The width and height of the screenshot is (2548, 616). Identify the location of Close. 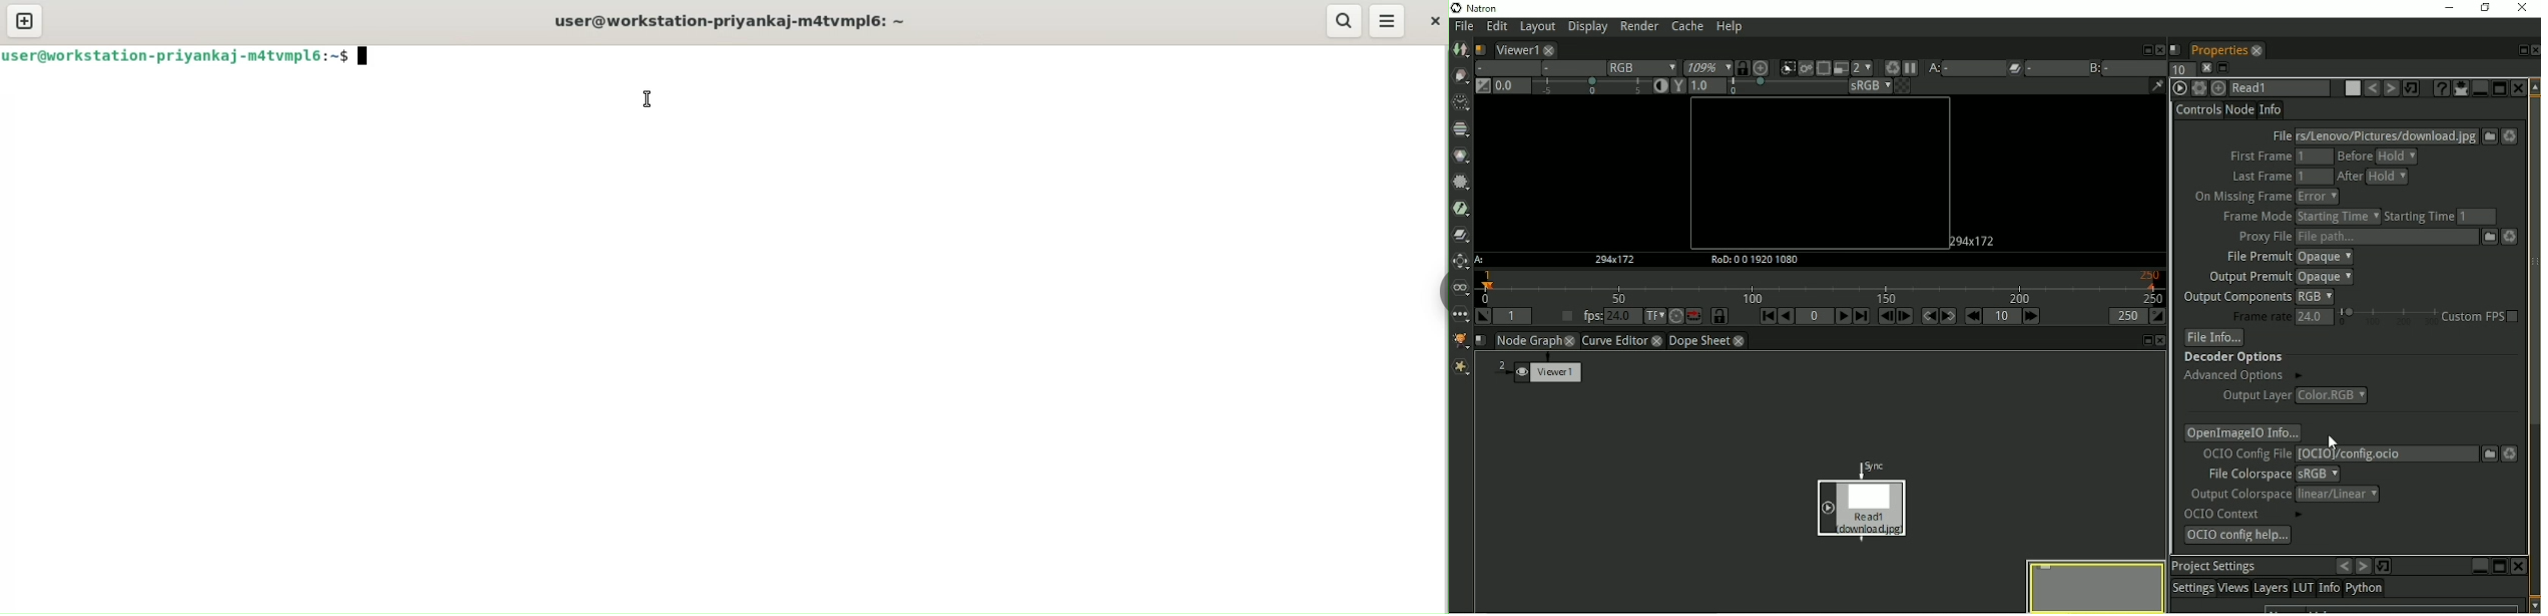
(2534, 50).